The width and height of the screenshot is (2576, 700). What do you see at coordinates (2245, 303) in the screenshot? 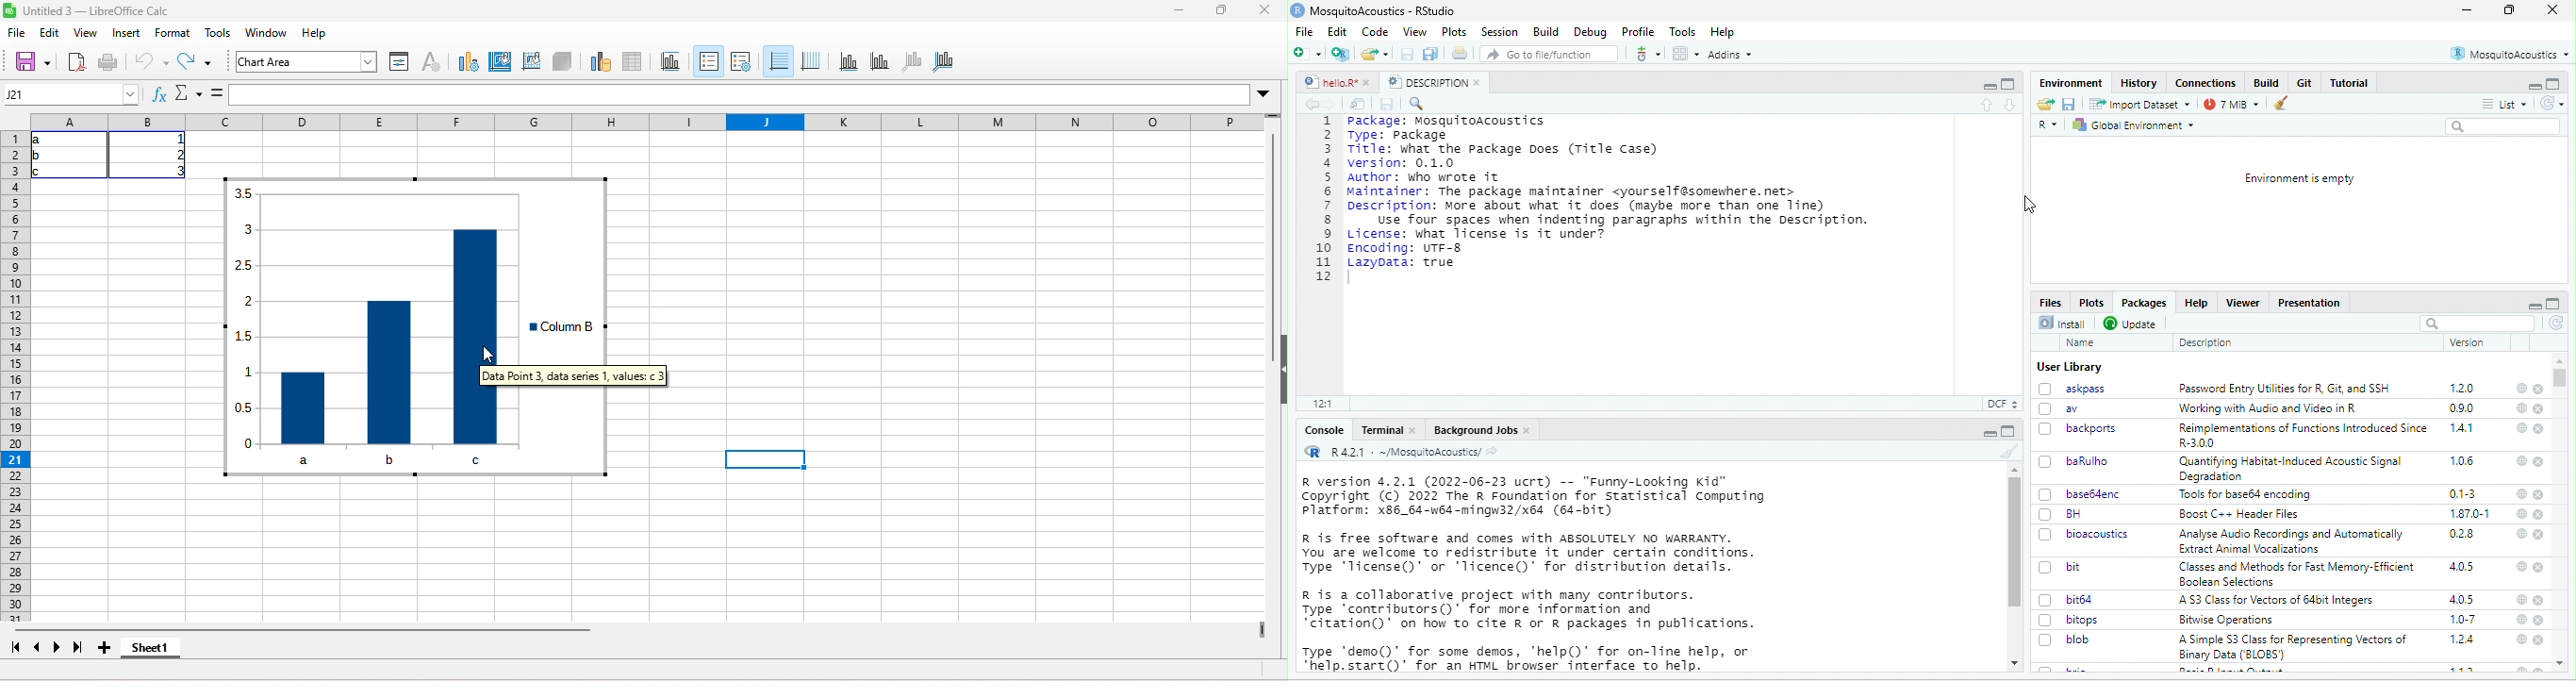
I see `Viewer` at bounding box center [2245, 303].